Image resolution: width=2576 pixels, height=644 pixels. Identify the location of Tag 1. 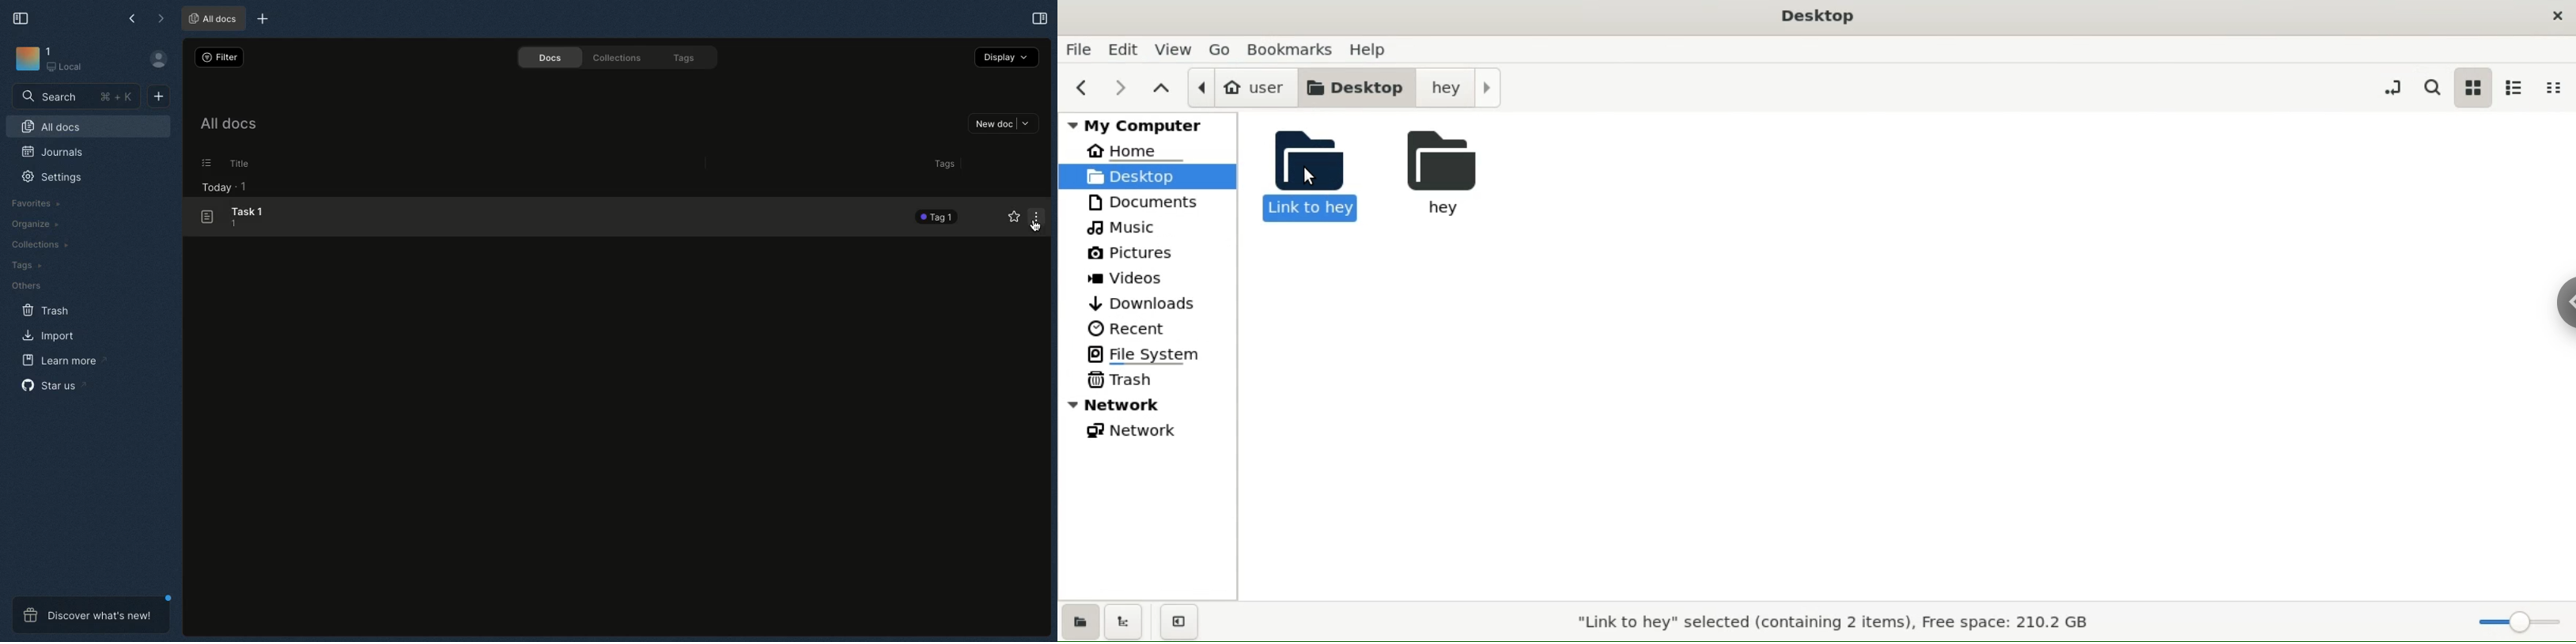
(934, 217).